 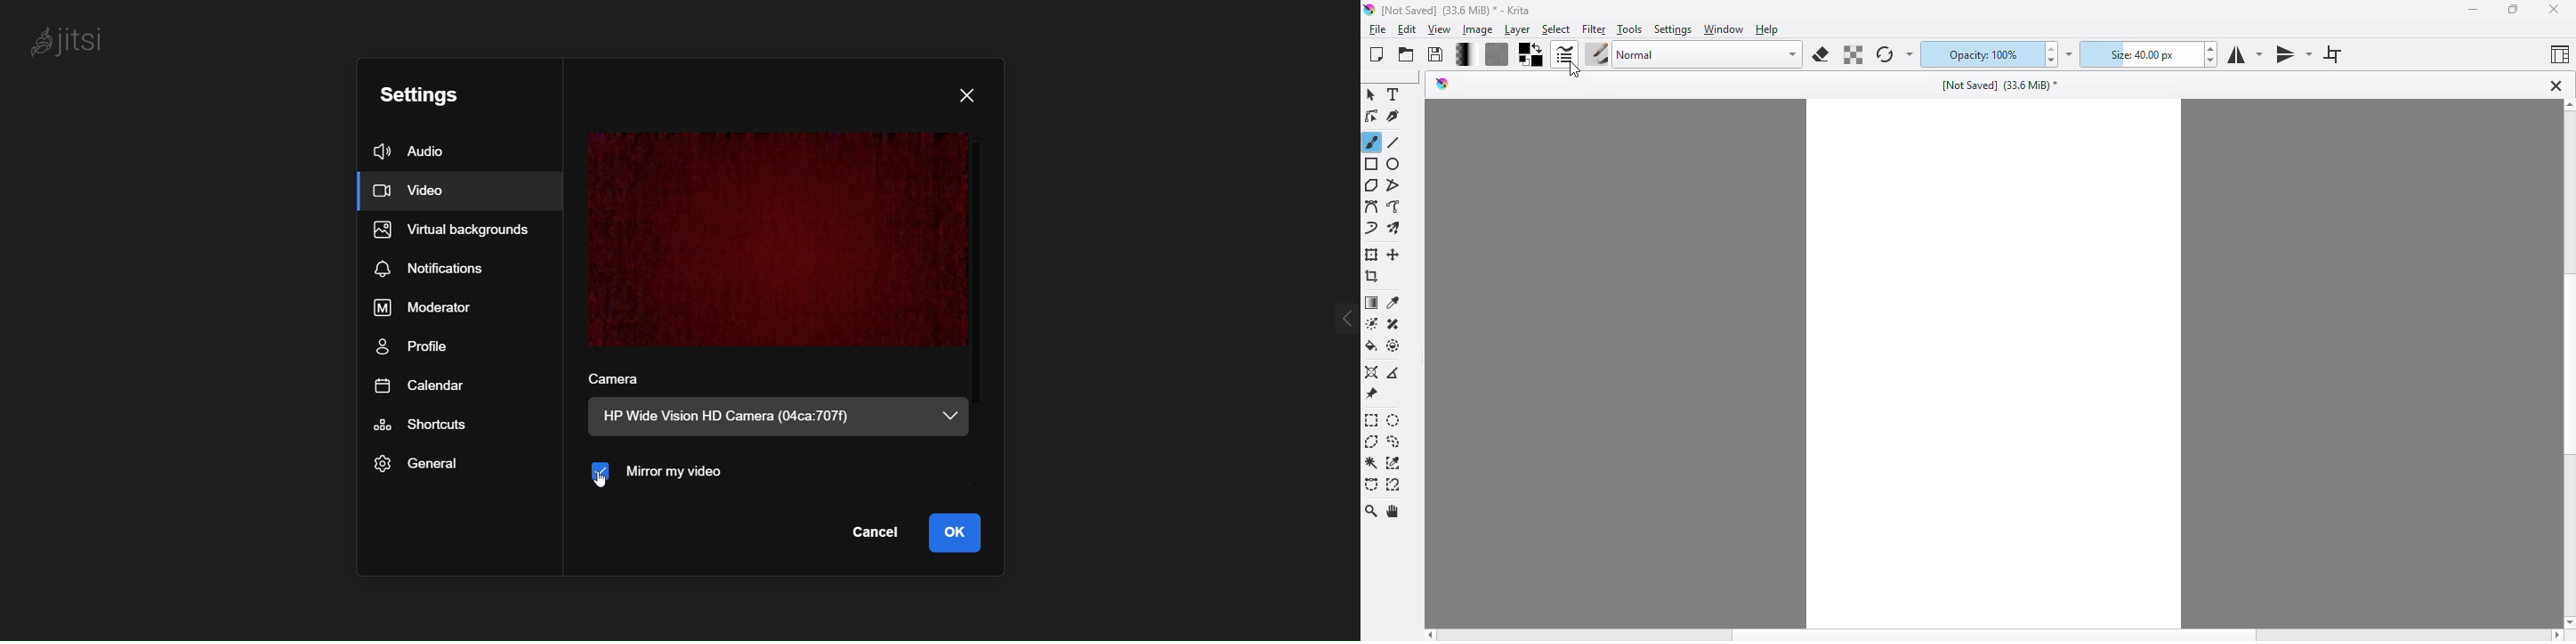 I want to click on vertical mirror tool, so click(x=2293, y=55).